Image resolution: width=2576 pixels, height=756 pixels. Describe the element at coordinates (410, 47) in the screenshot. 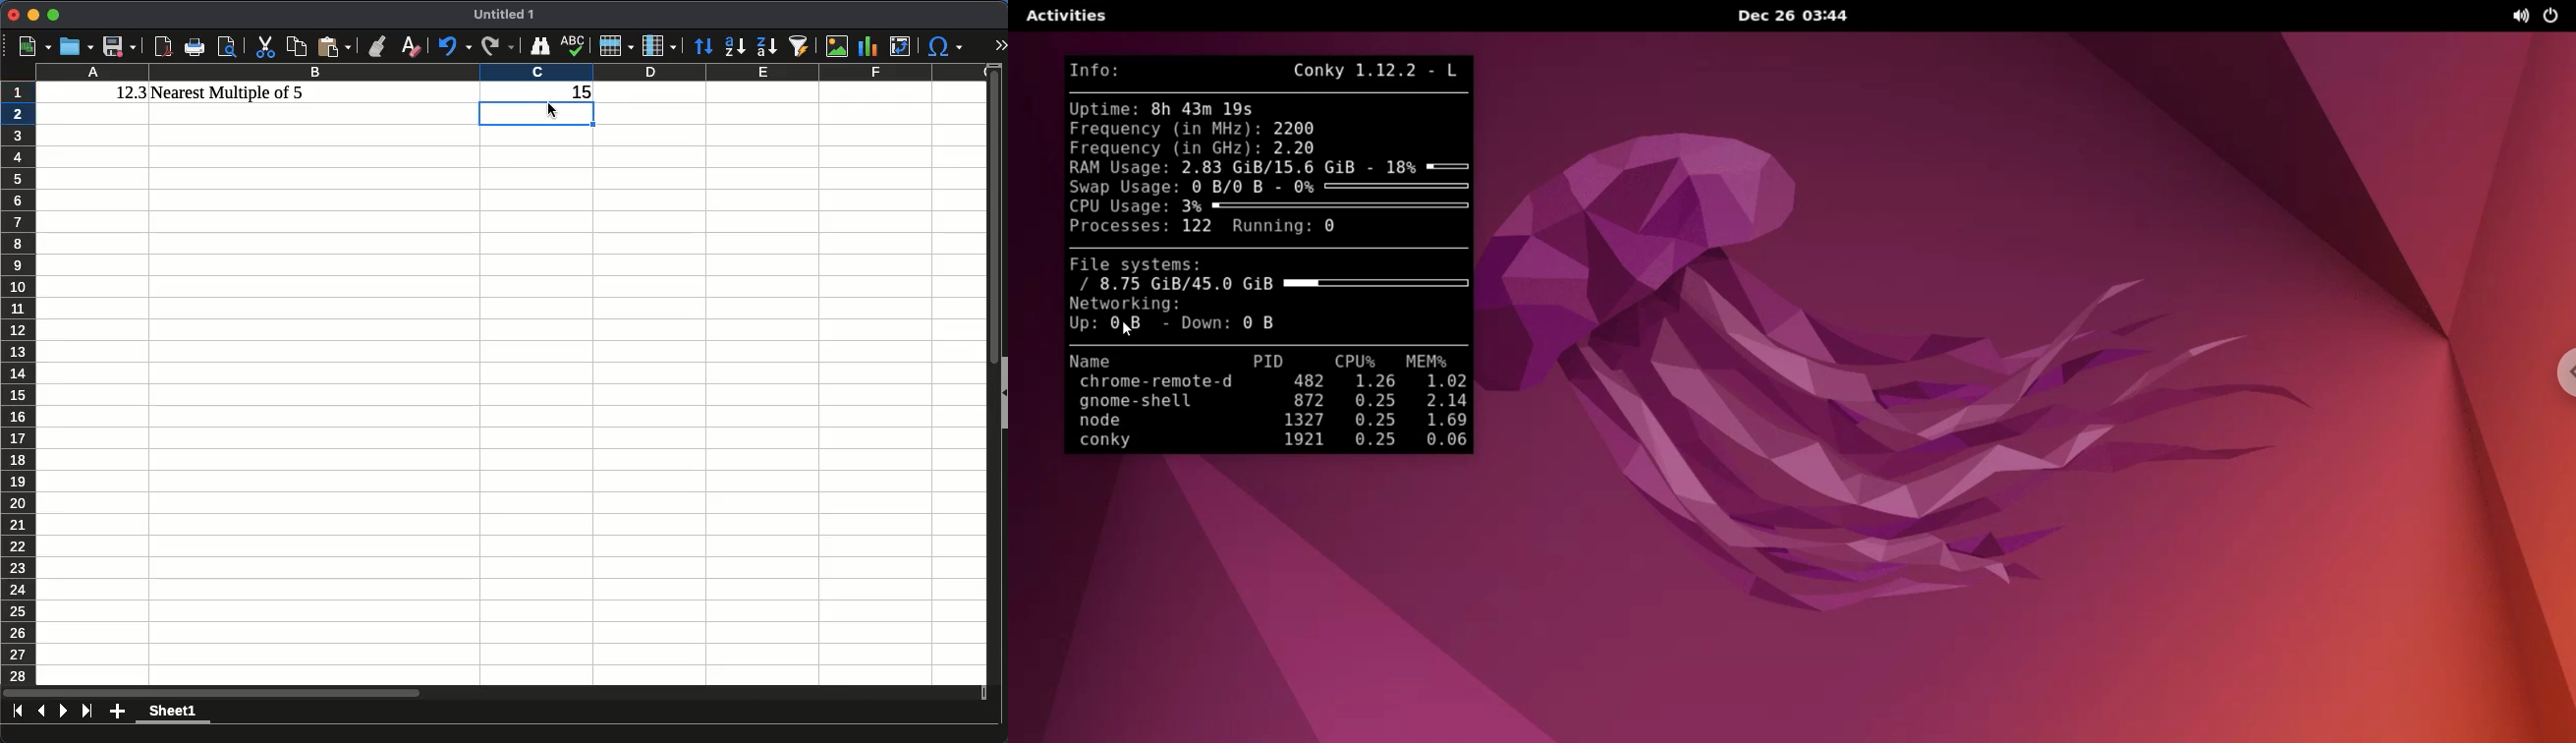

I see `clear formatting` at that location.